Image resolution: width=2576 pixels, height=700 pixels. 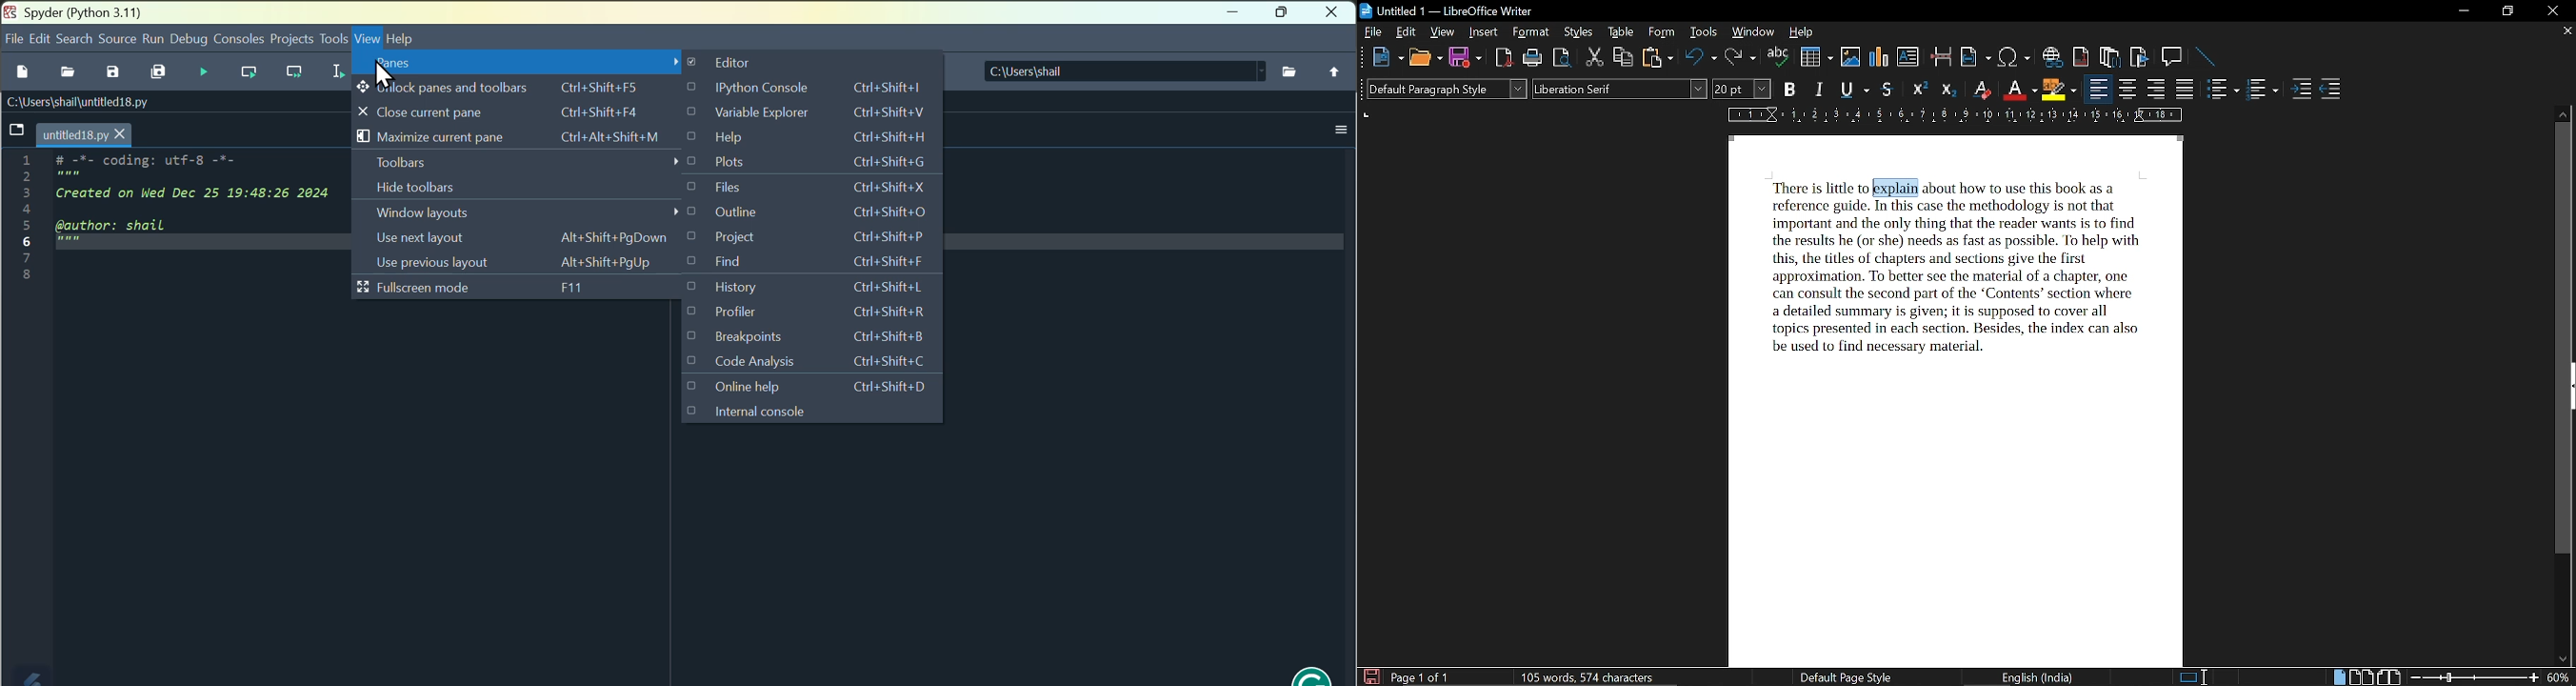 I want to click on Tools, so click(x=333, y=38).